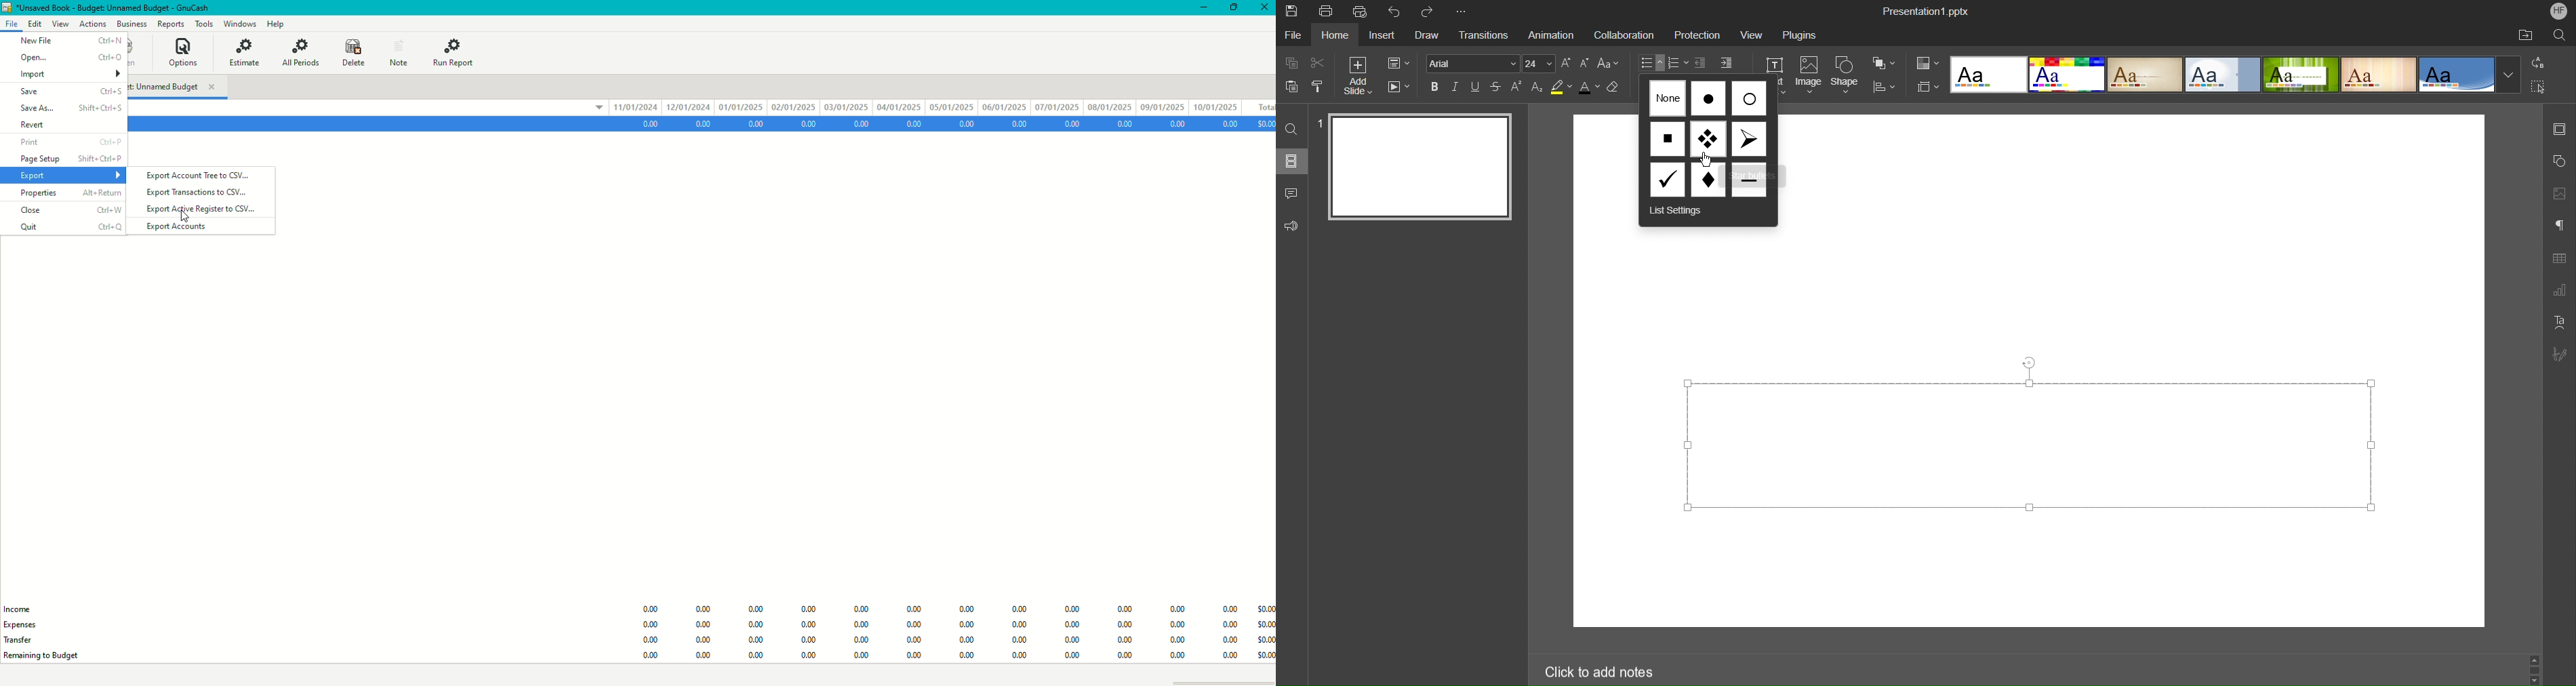  What do you see at coordinates (12, 22) in the screenshot?
I see `File` at bounding box center [12, 22].